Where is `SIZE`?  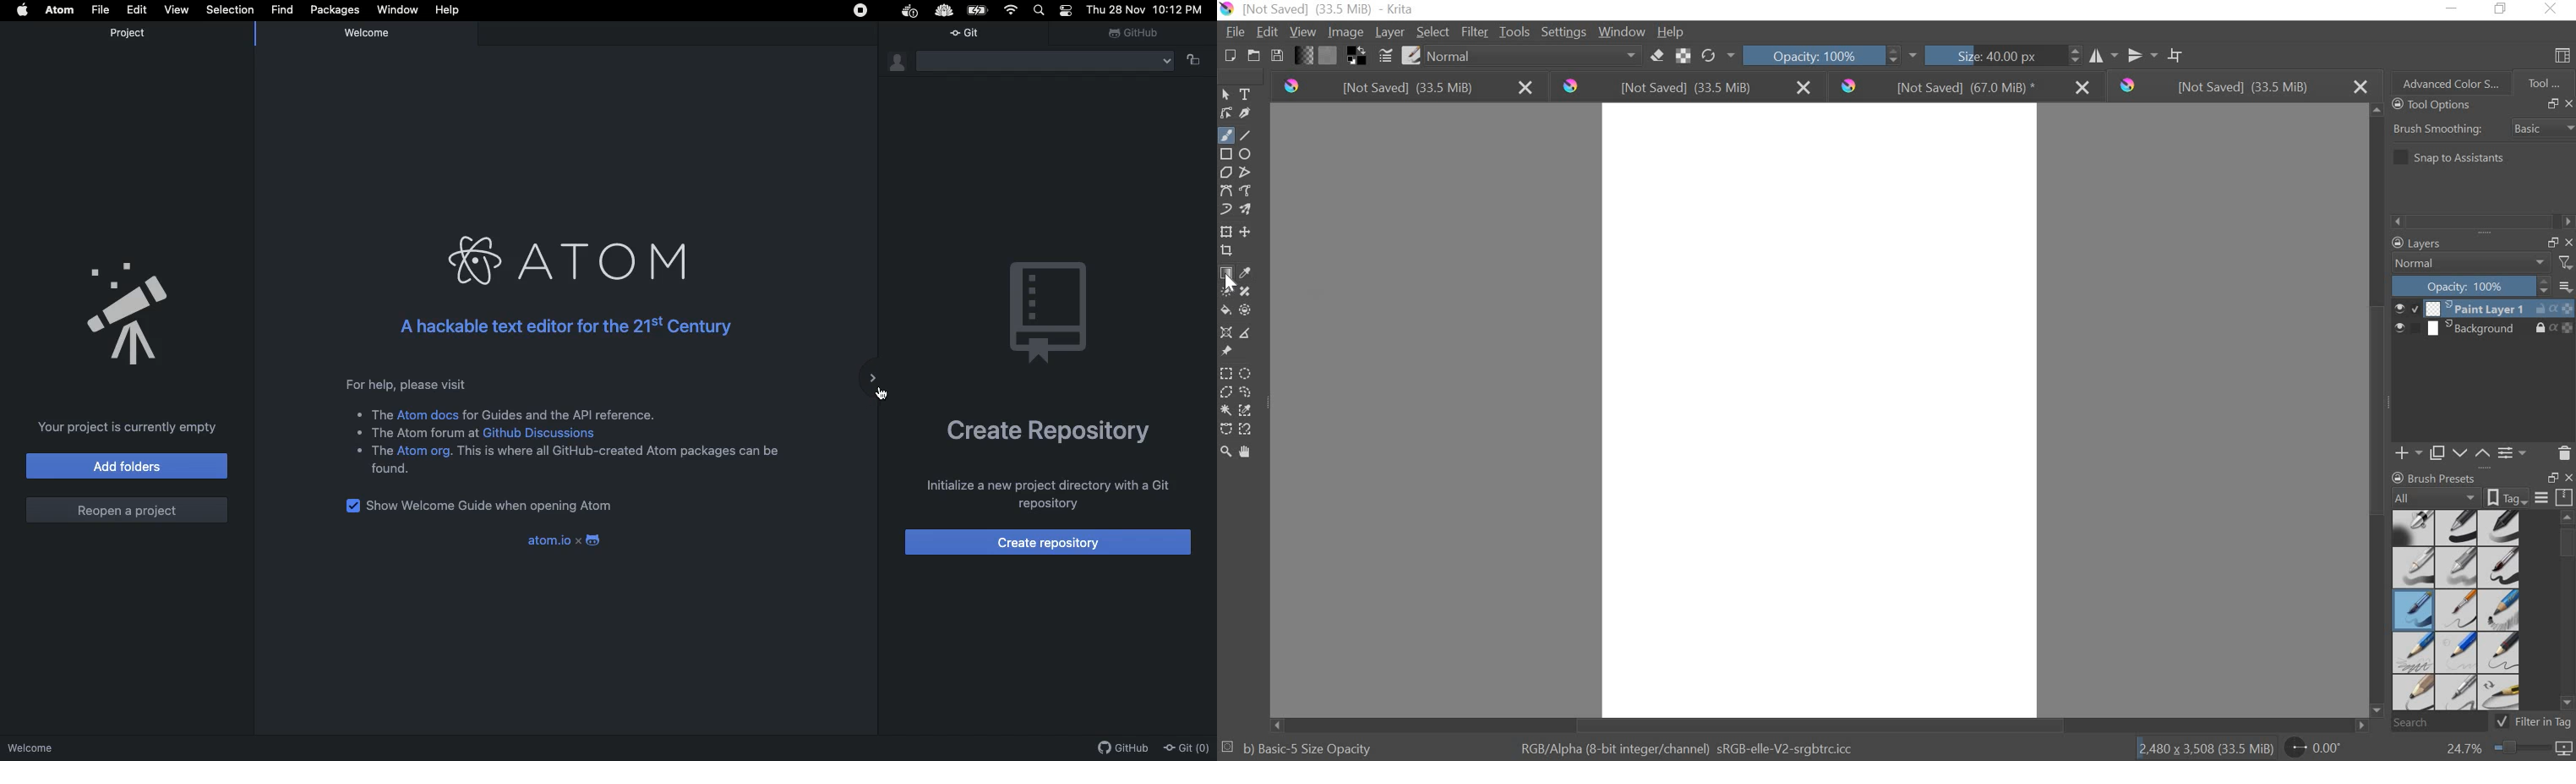
SIZE is located at coordinates (1982, 57).